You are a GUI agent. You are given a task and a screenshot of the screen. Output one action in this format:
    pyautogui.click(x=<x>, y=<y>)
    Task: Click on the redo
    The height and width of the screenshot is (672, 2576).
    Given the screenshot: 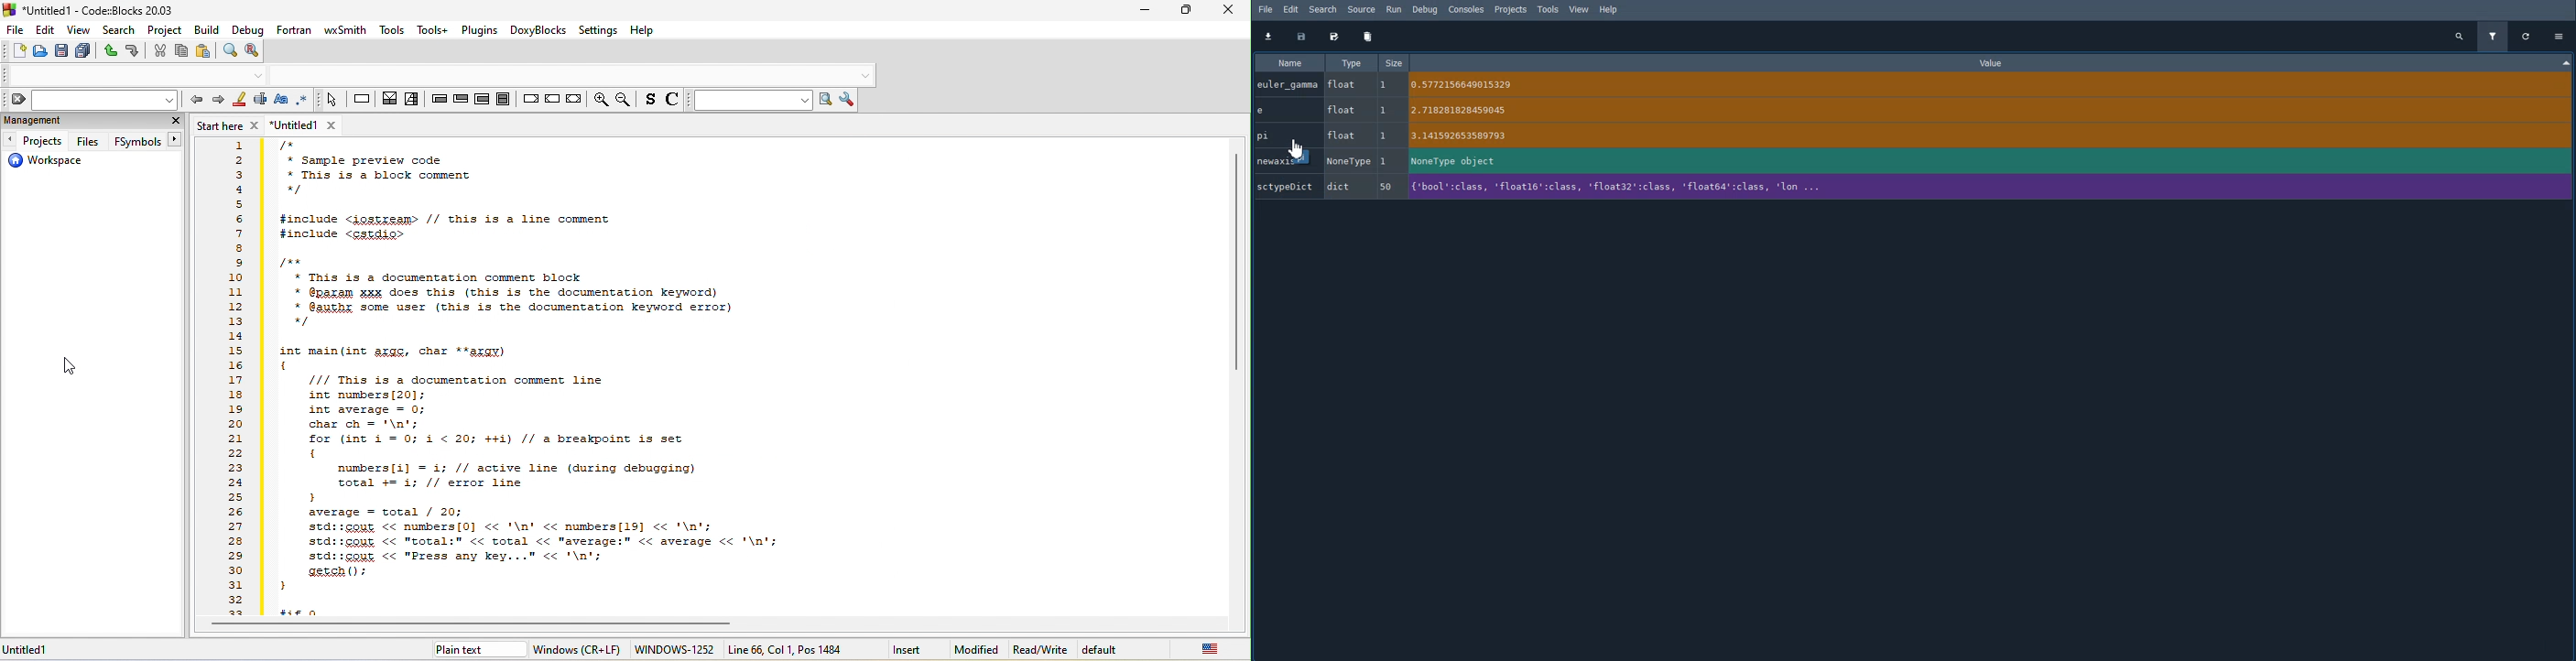 What is the action you would take?
    pyautogui.click(x=134, y=53)
    